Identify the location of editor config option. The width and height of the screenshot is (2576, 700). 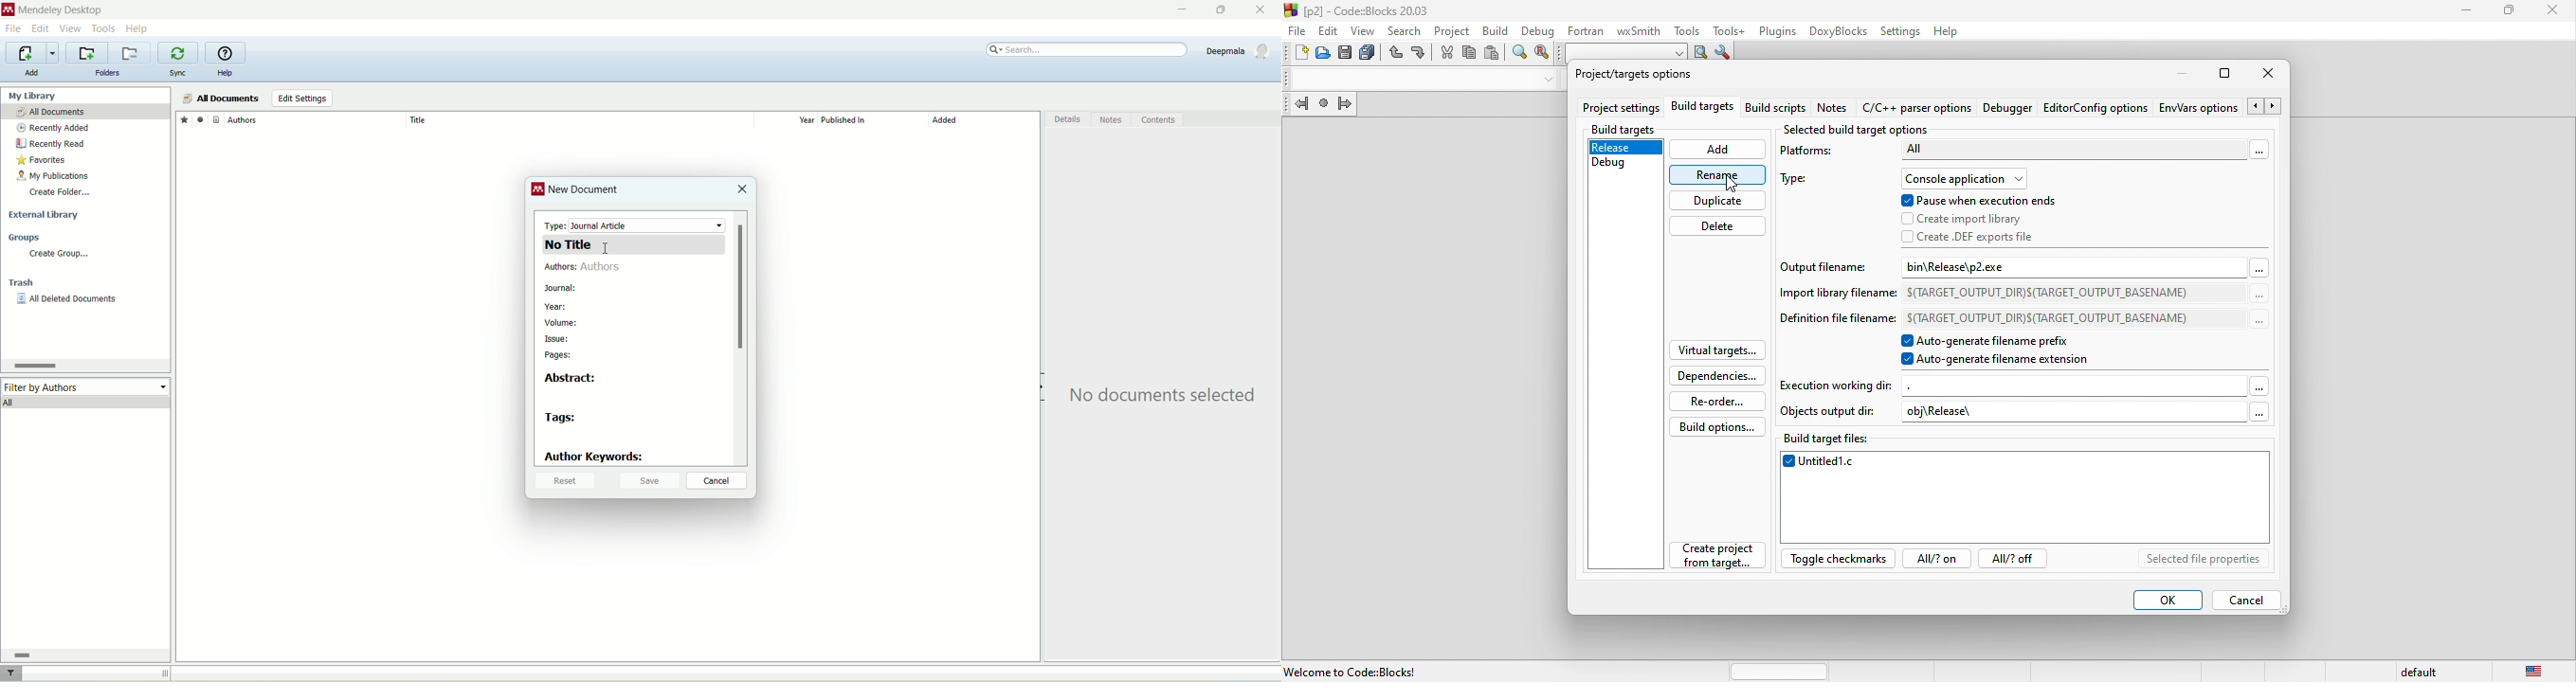
(2095, 108).